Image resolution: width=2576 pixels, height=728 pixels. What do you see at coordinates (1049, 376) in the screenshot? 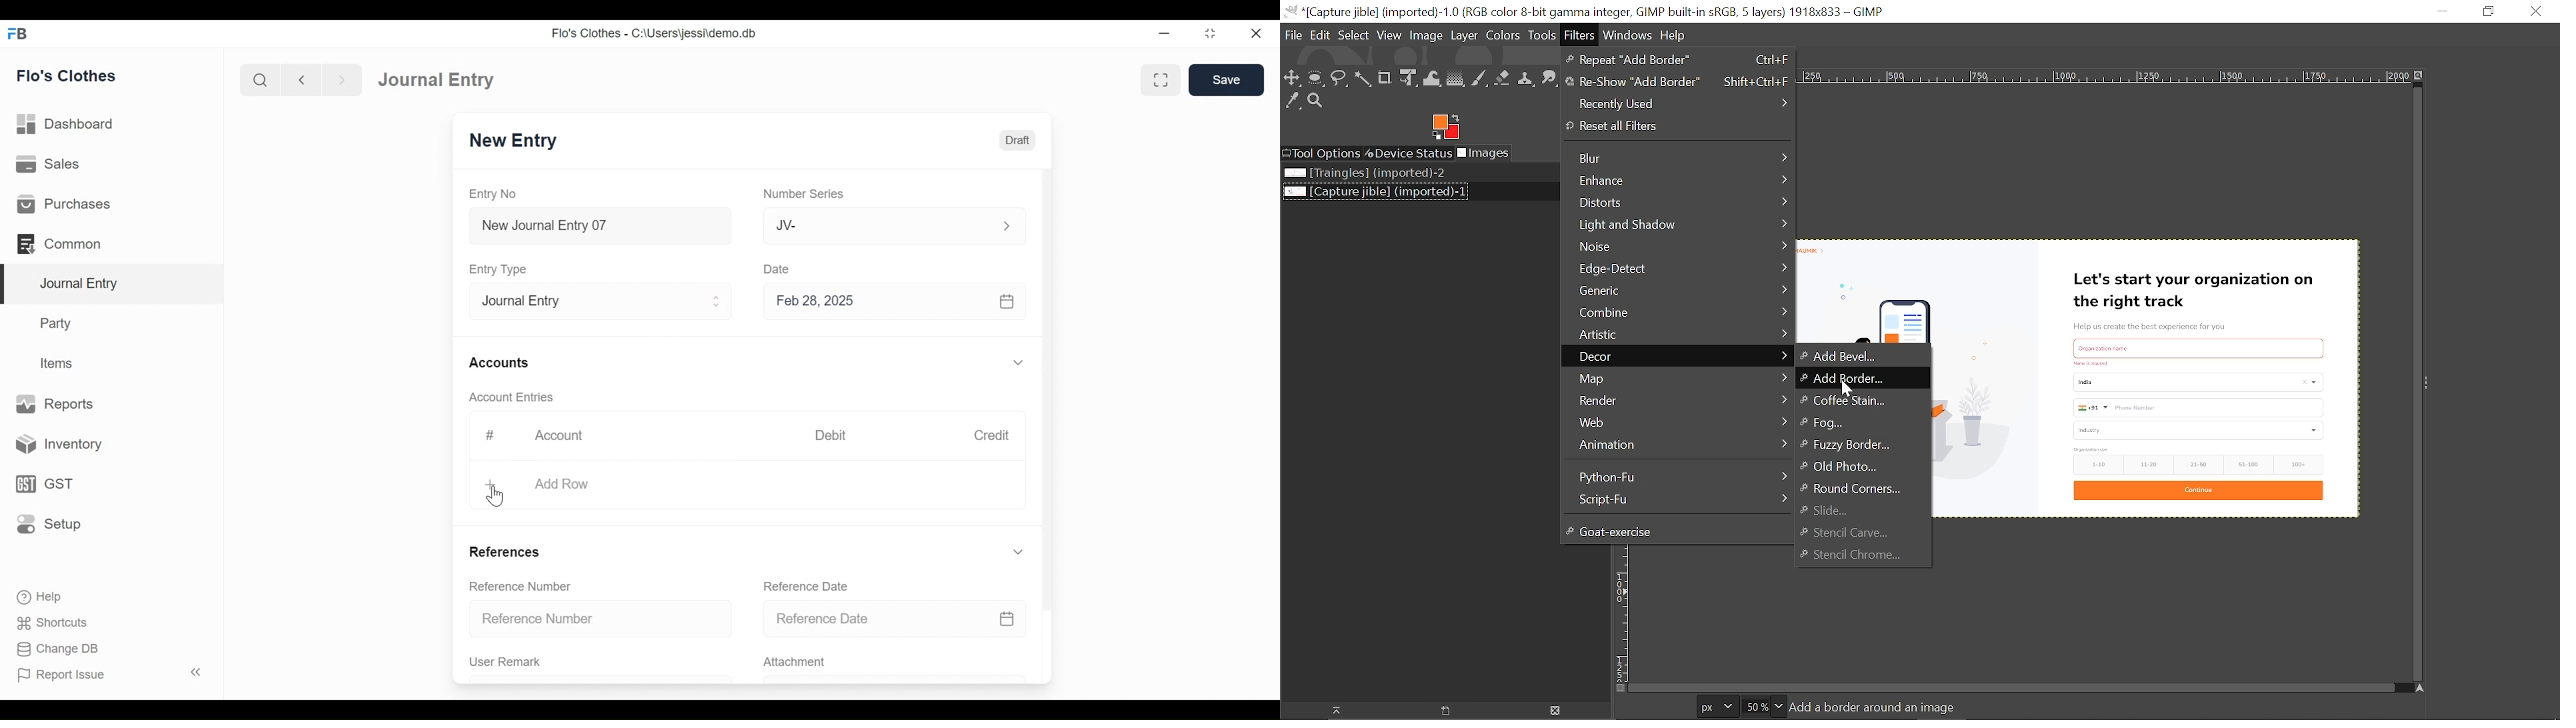
I see `Vertical Scroll bar` at bounding box center [1049, 376].